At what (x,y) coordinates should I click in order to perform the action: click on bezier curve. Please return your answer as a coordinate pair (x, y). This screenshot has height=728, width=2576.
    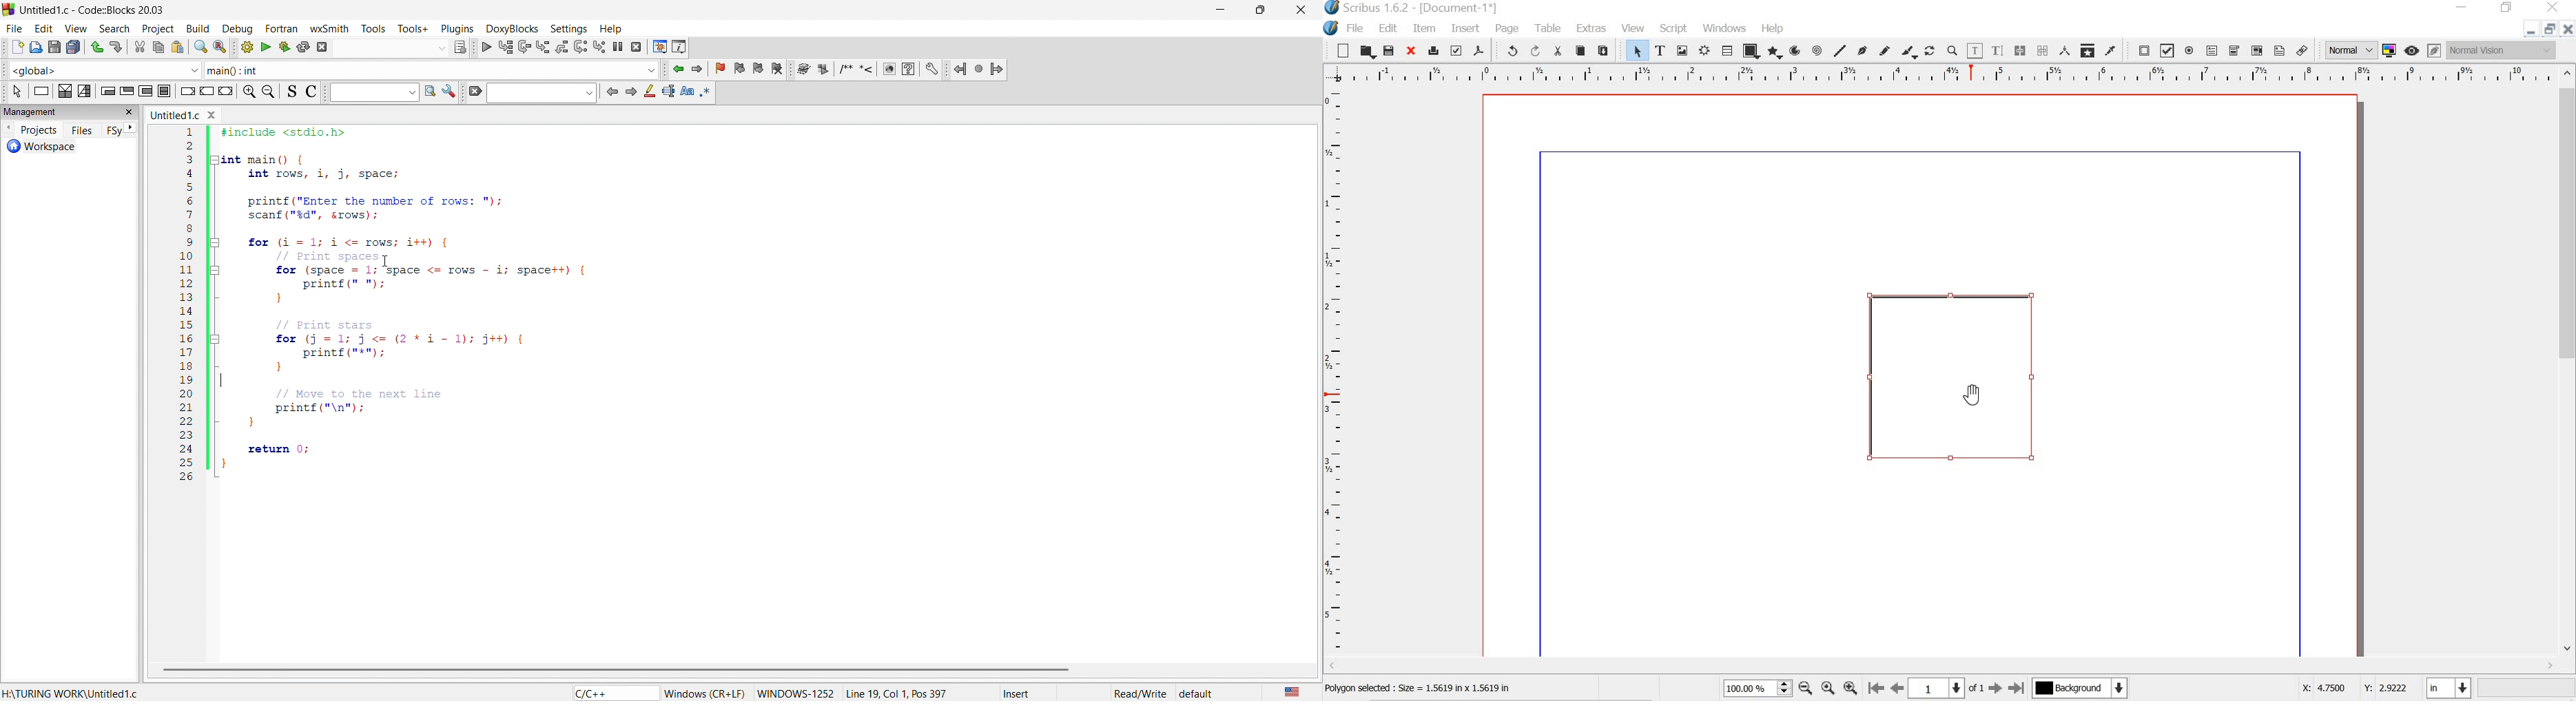
    Looking at the image, I should click on (1863, 48).